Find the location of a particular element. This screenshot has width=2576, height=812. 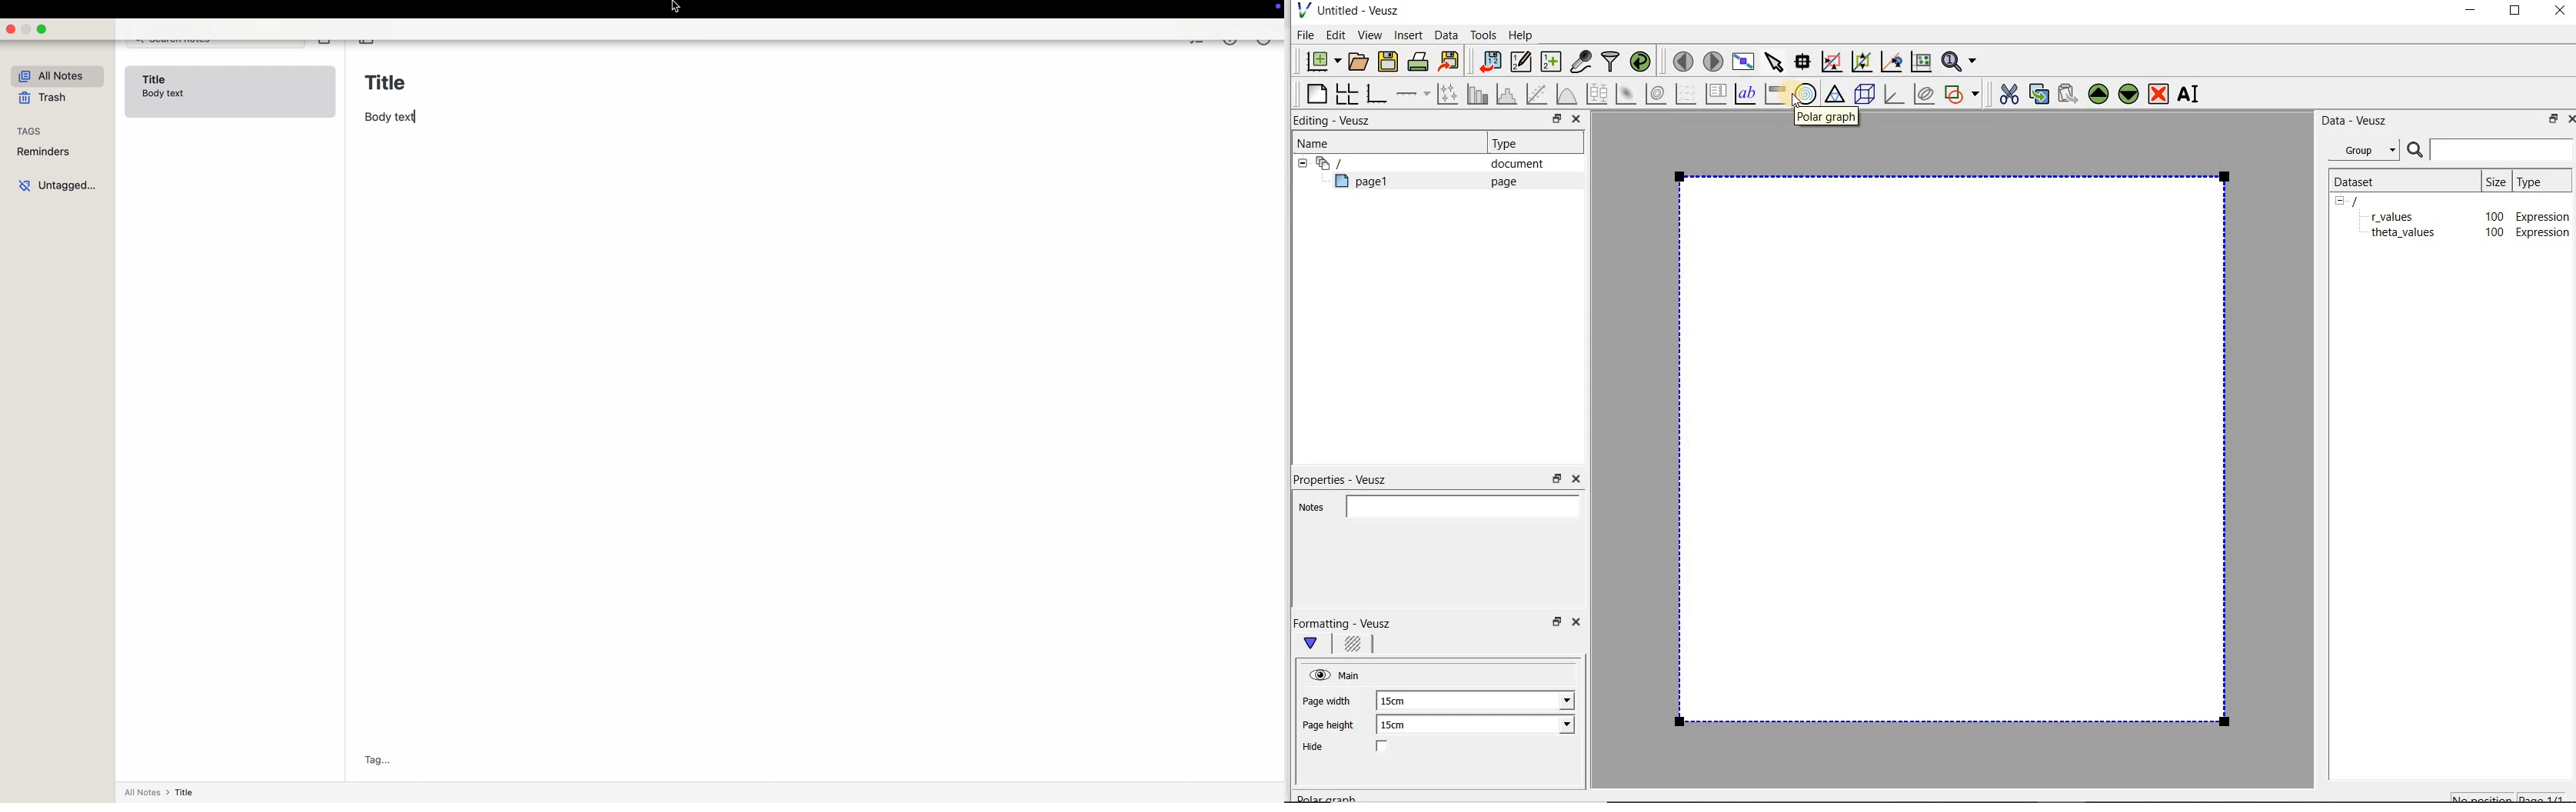

untagged is located at coordinates (57, 184).